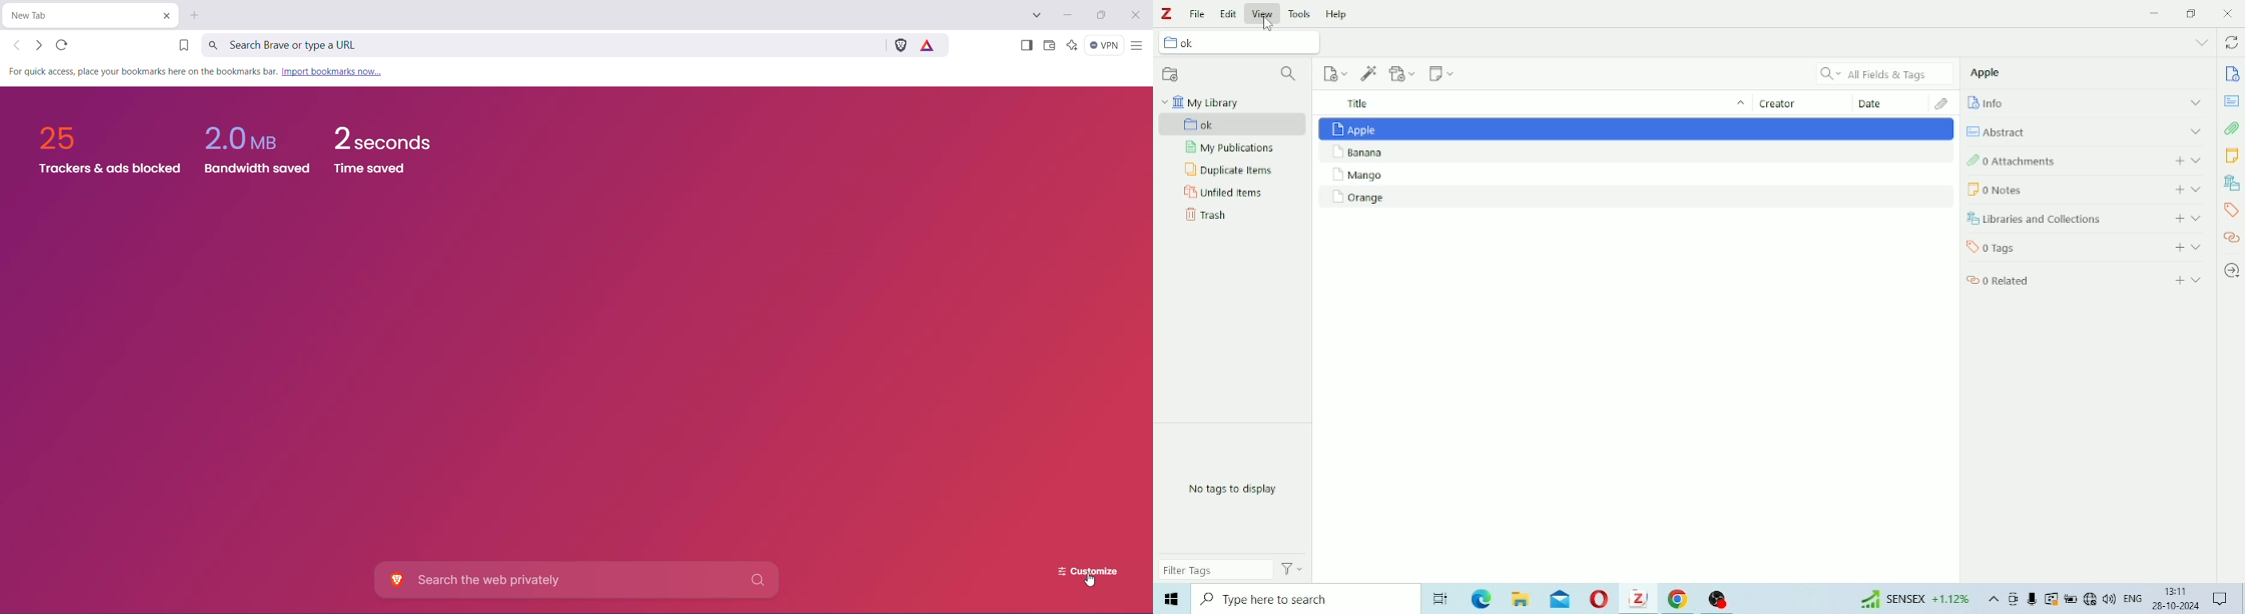 The image size is (2268, 616). What do you see at coordinates (2234, 157) in the screenshot?
I see `Notes` at bounding box center [2234, 157].